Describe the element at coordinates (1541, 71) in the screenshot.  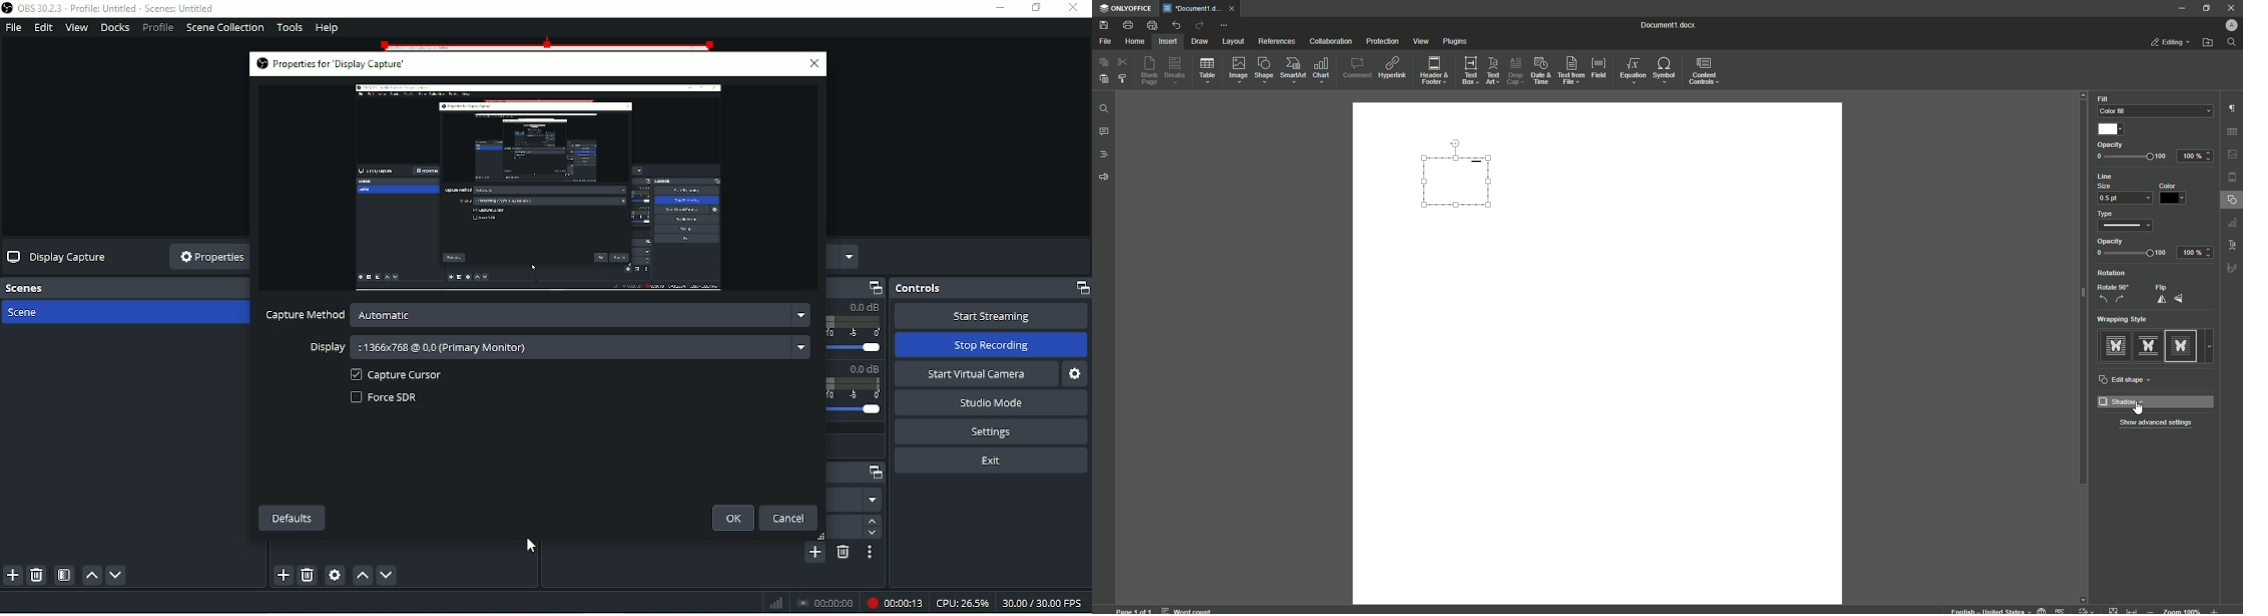
I see `Date and Time` at that location.